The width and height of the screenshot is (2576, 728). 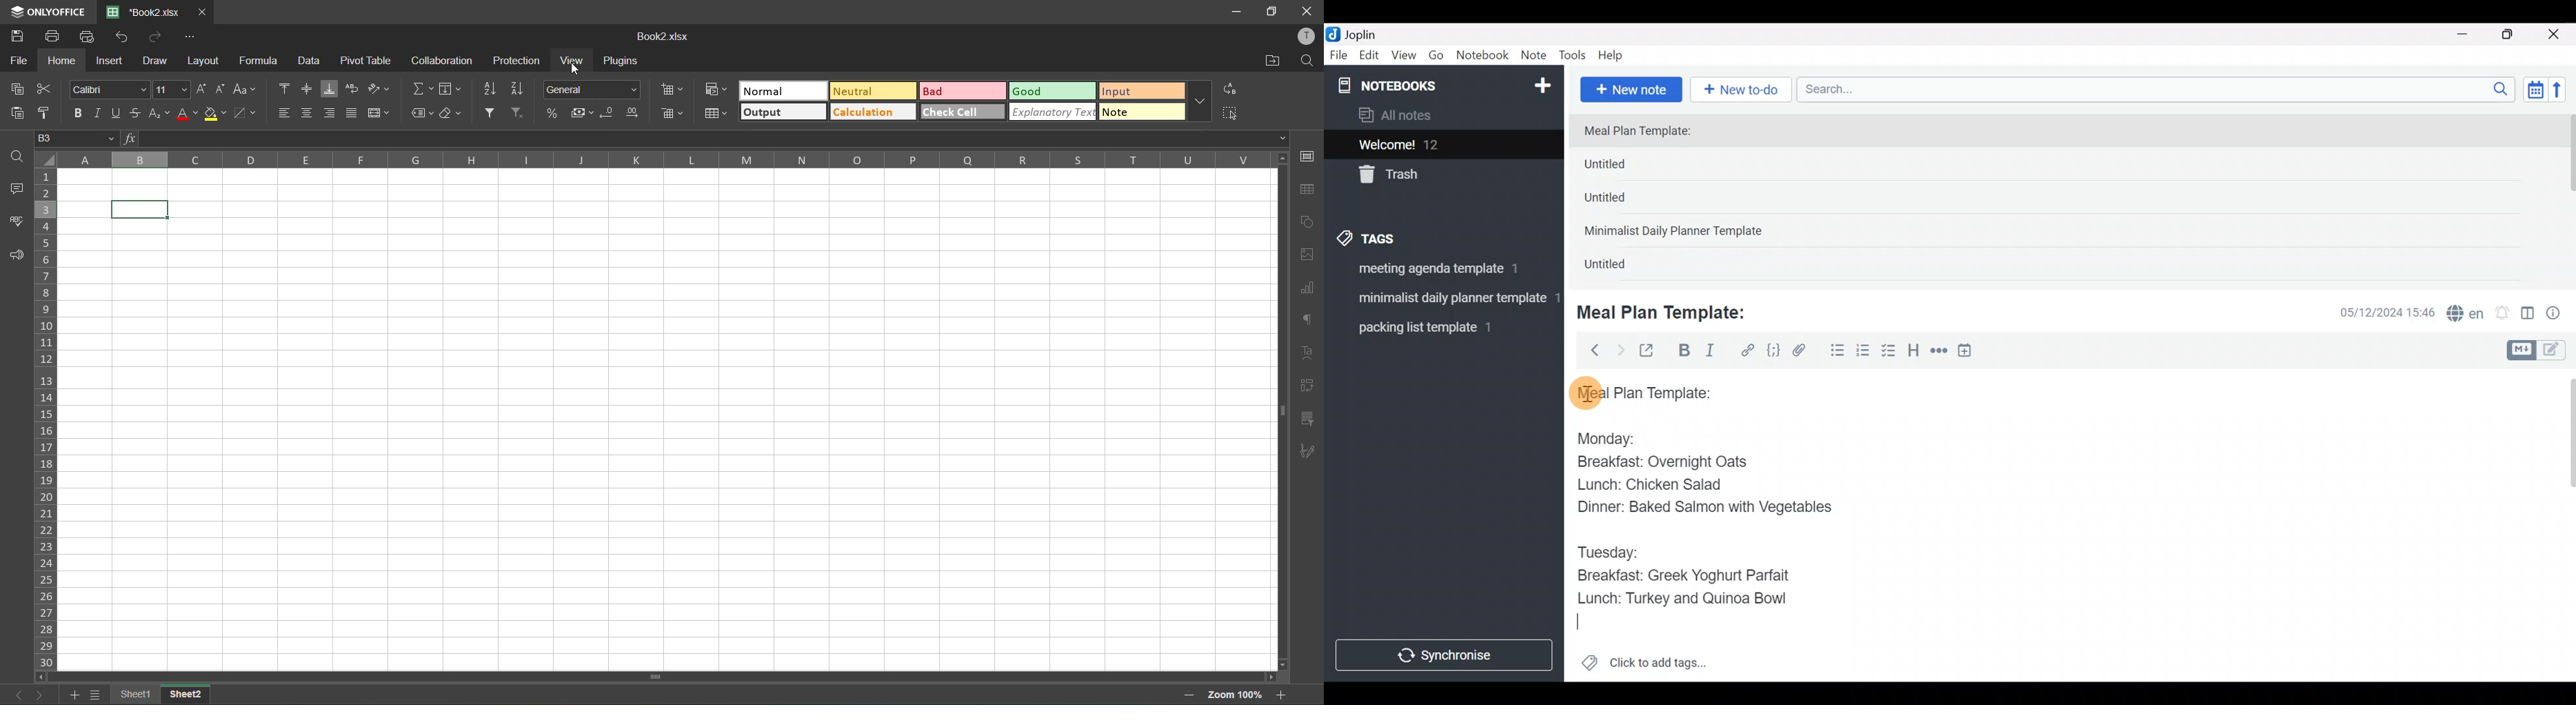 I want to click on minimize, so click(x=1234, y=10).